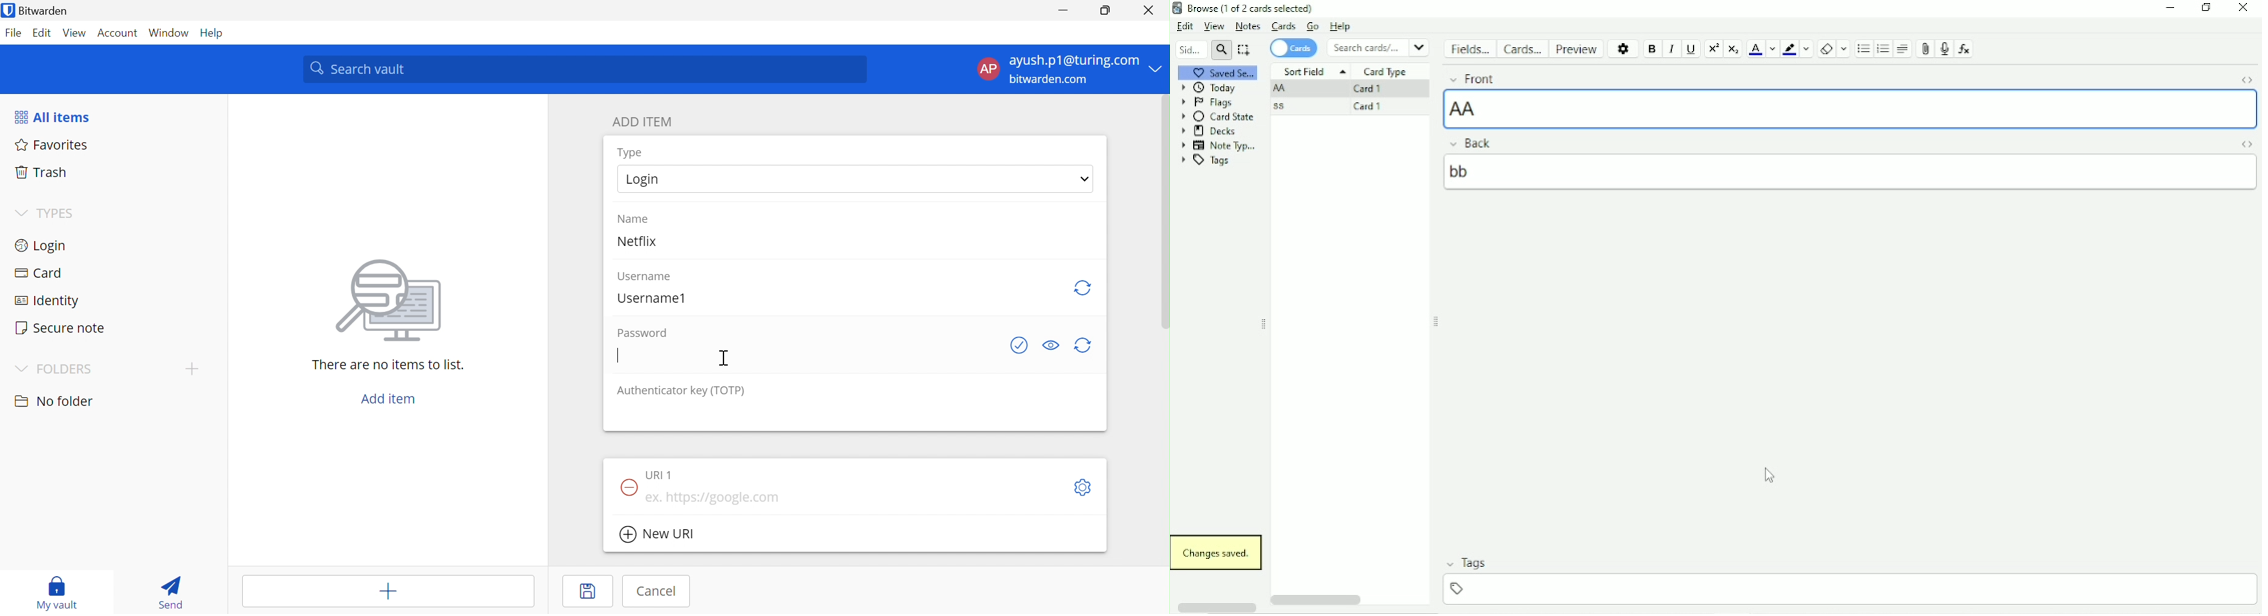  I want to click on Bold, so click(1653, 49).